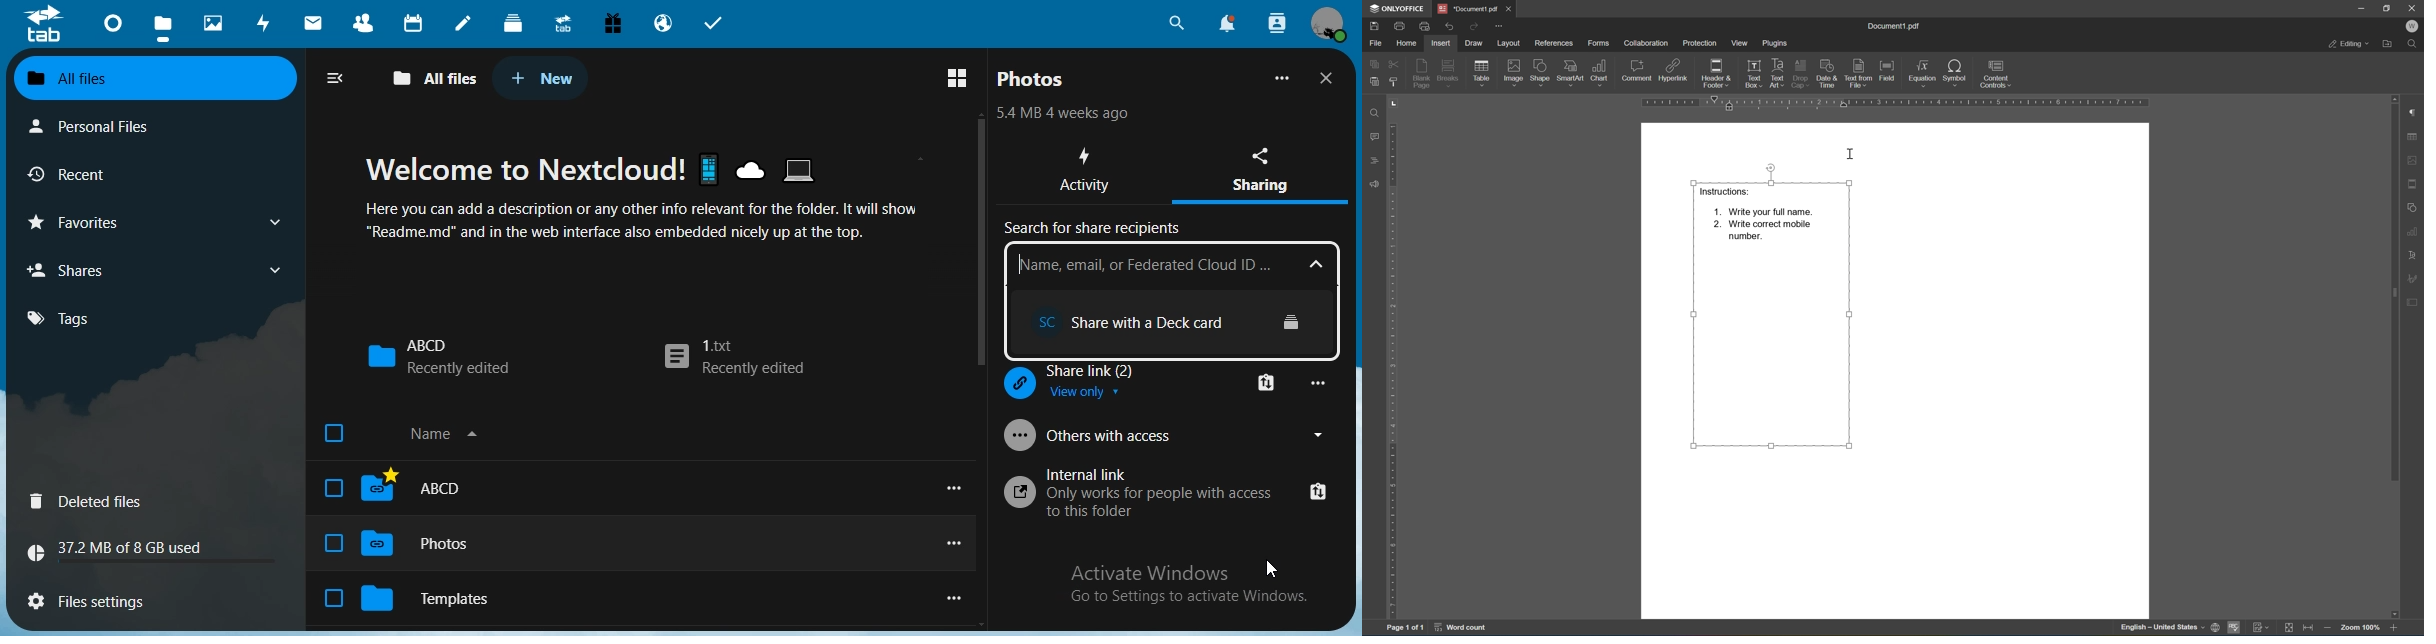  I want to click on paste, so click(1372, 83).